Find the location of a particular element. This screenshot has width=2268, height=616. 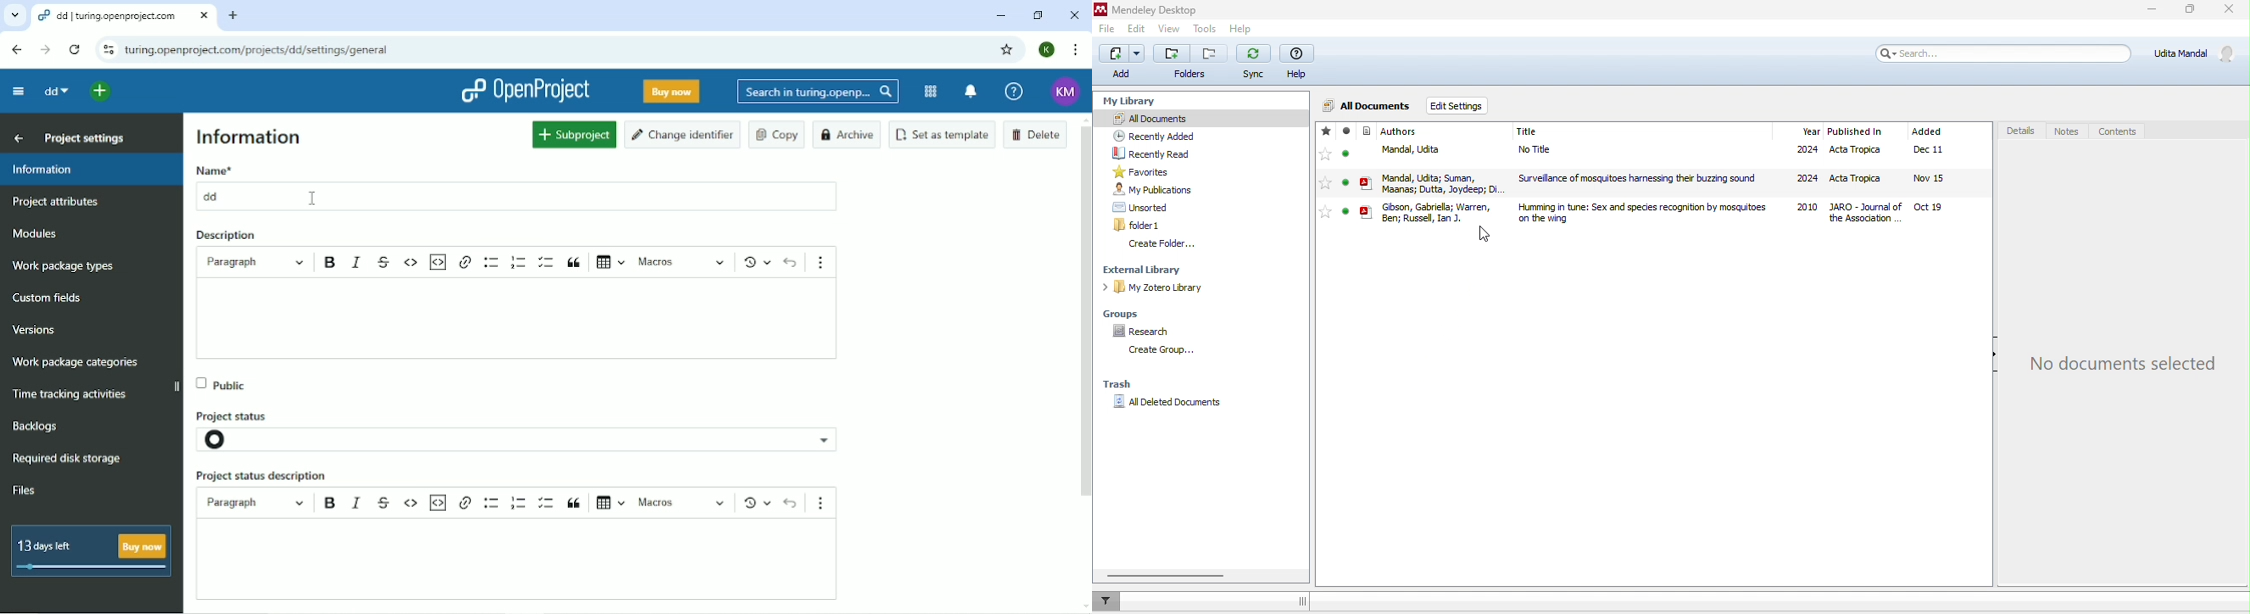

Show more items is located at coordinates (825, 258).